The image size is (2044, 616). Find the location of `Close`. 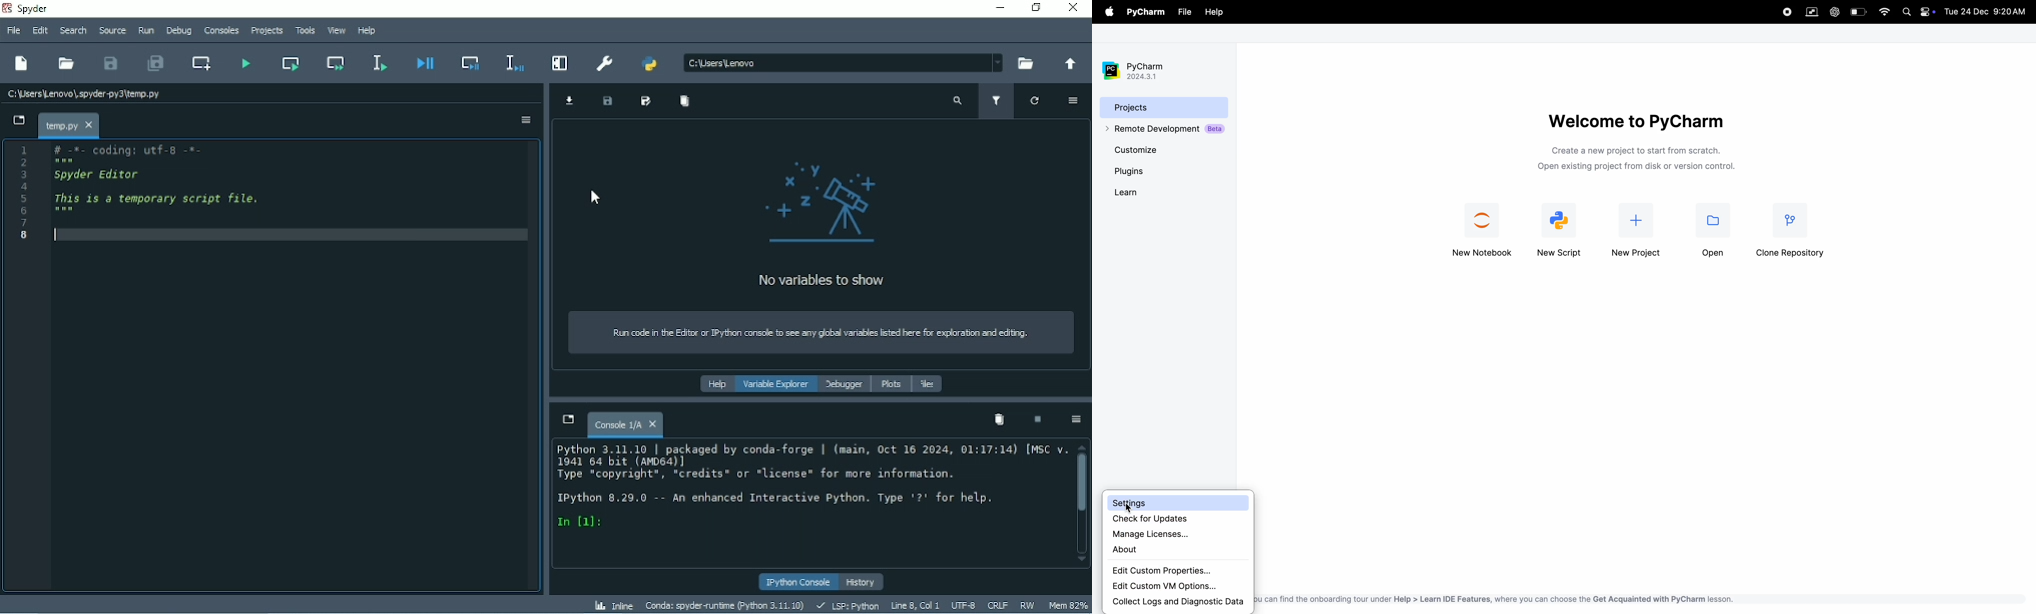

Close is located at coordinates (1074, 8).